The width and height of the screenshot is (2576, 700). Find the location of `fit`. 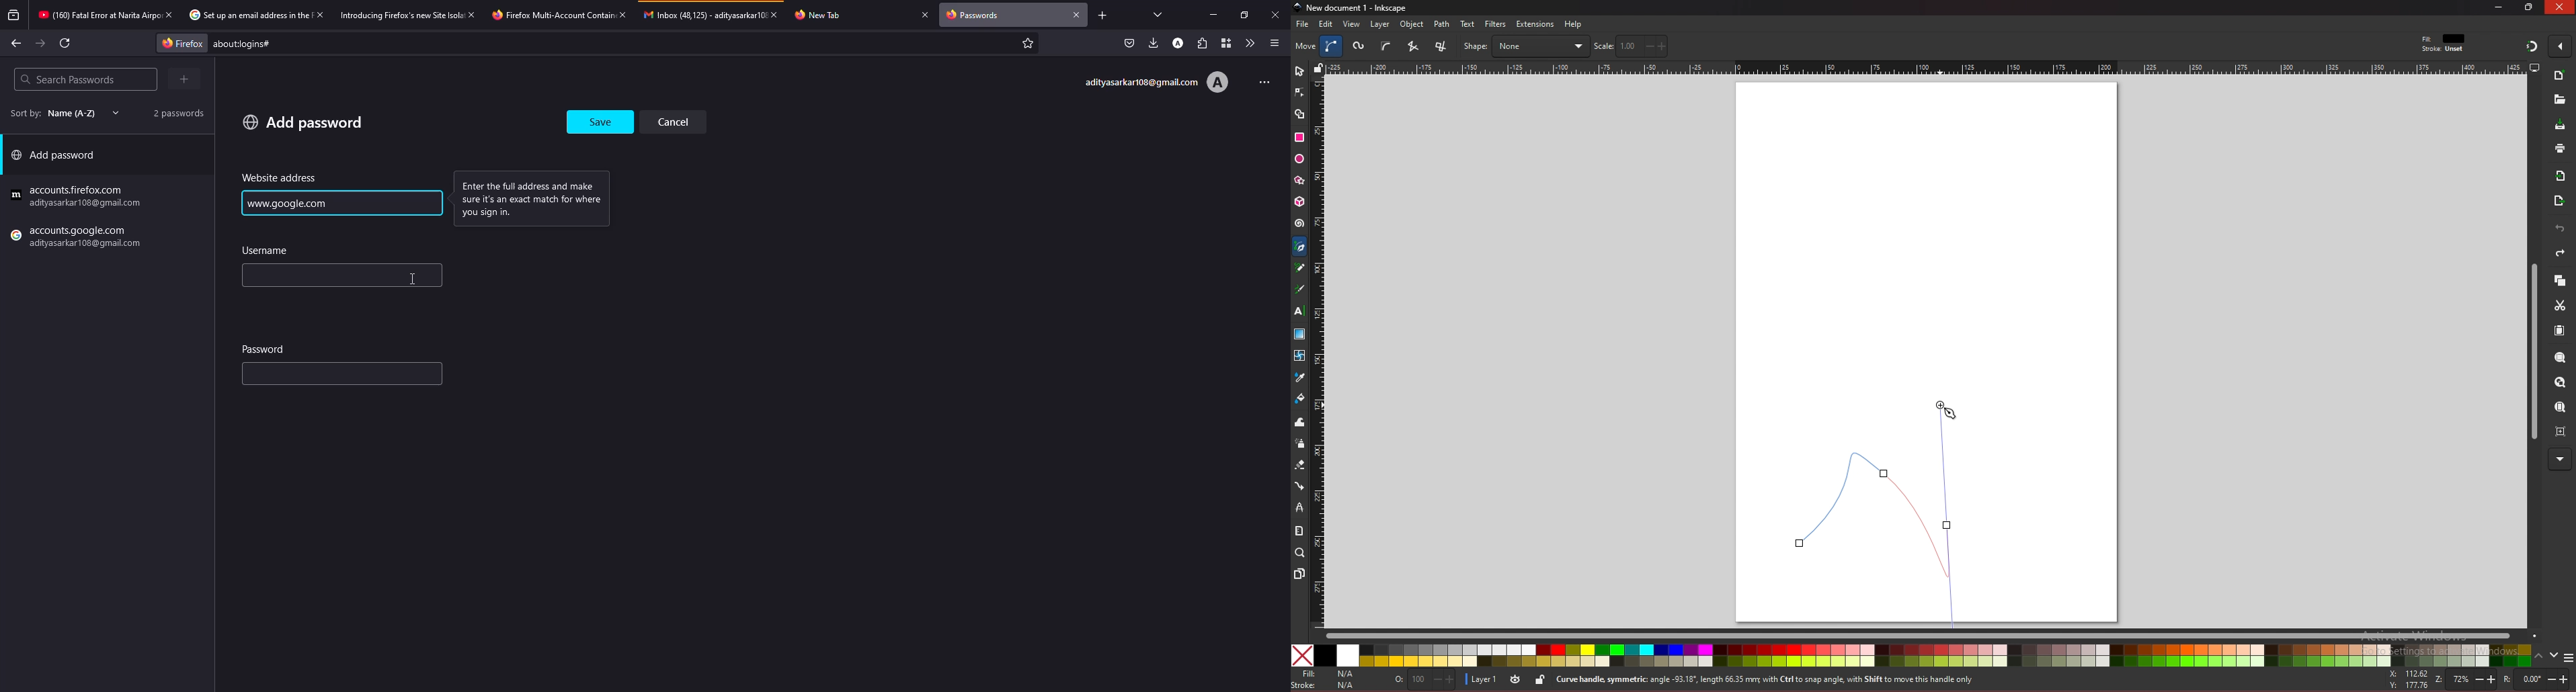

fit is located at coordinates (2445, 39).